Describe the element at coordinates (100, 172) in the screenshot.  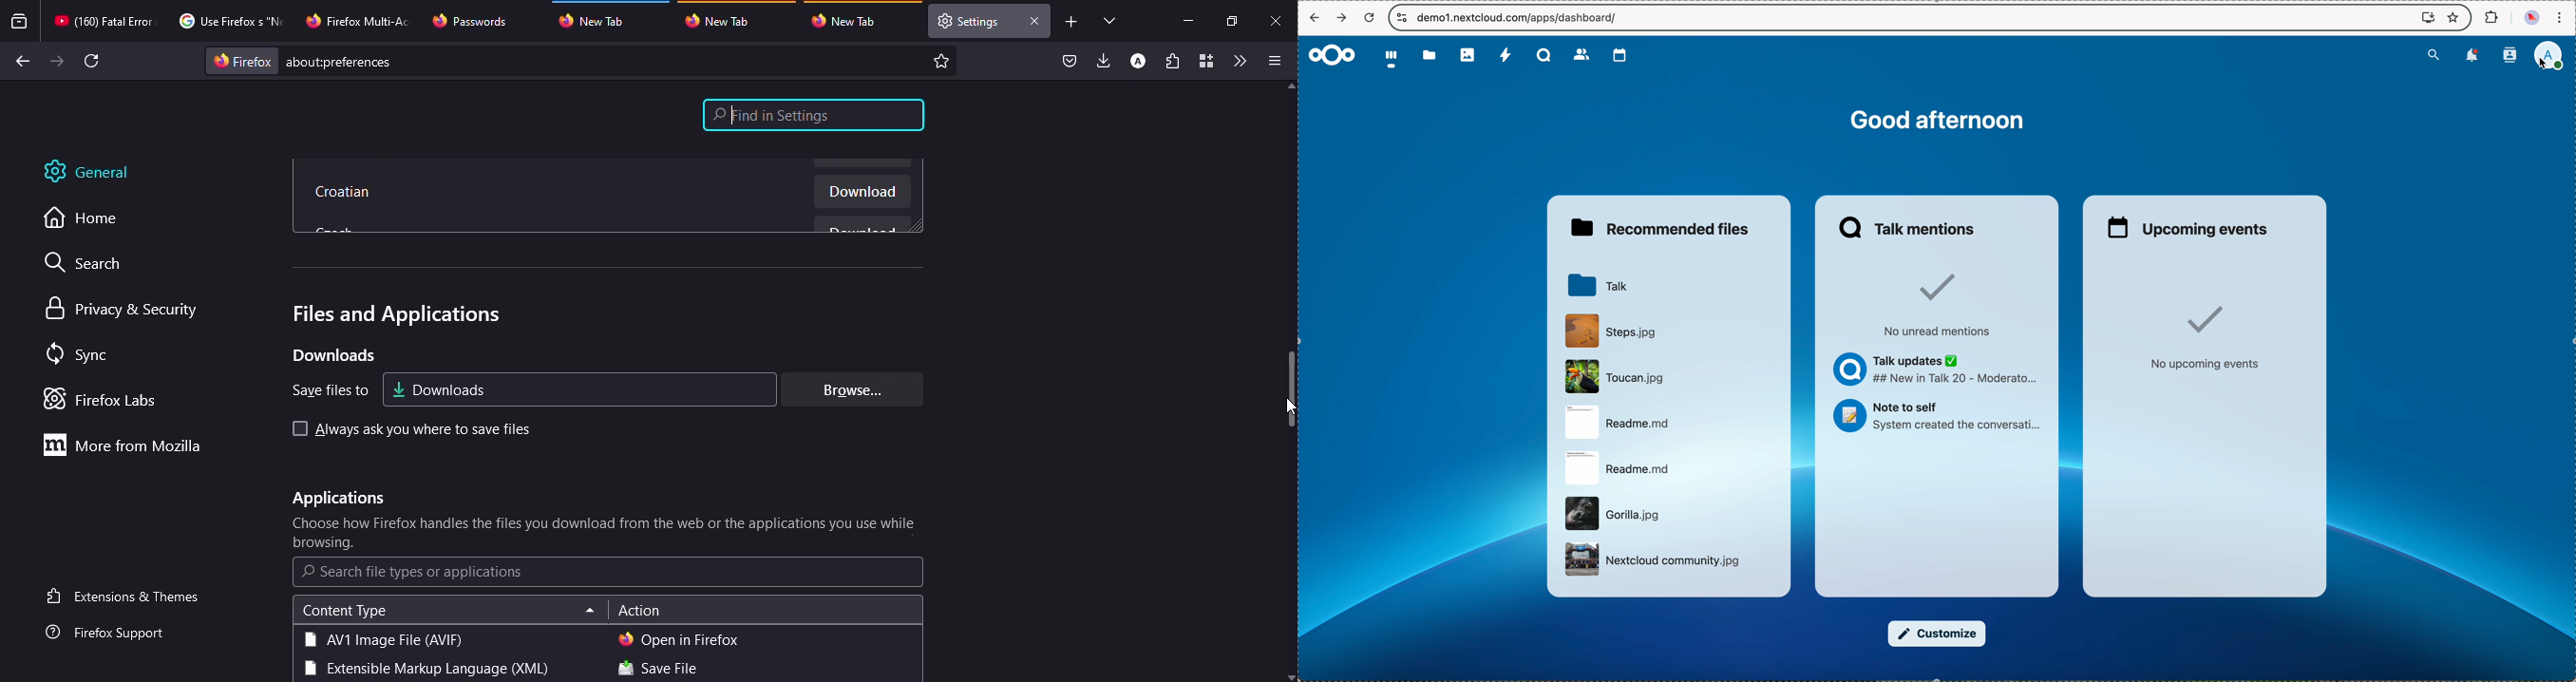
I see `general` at that location.